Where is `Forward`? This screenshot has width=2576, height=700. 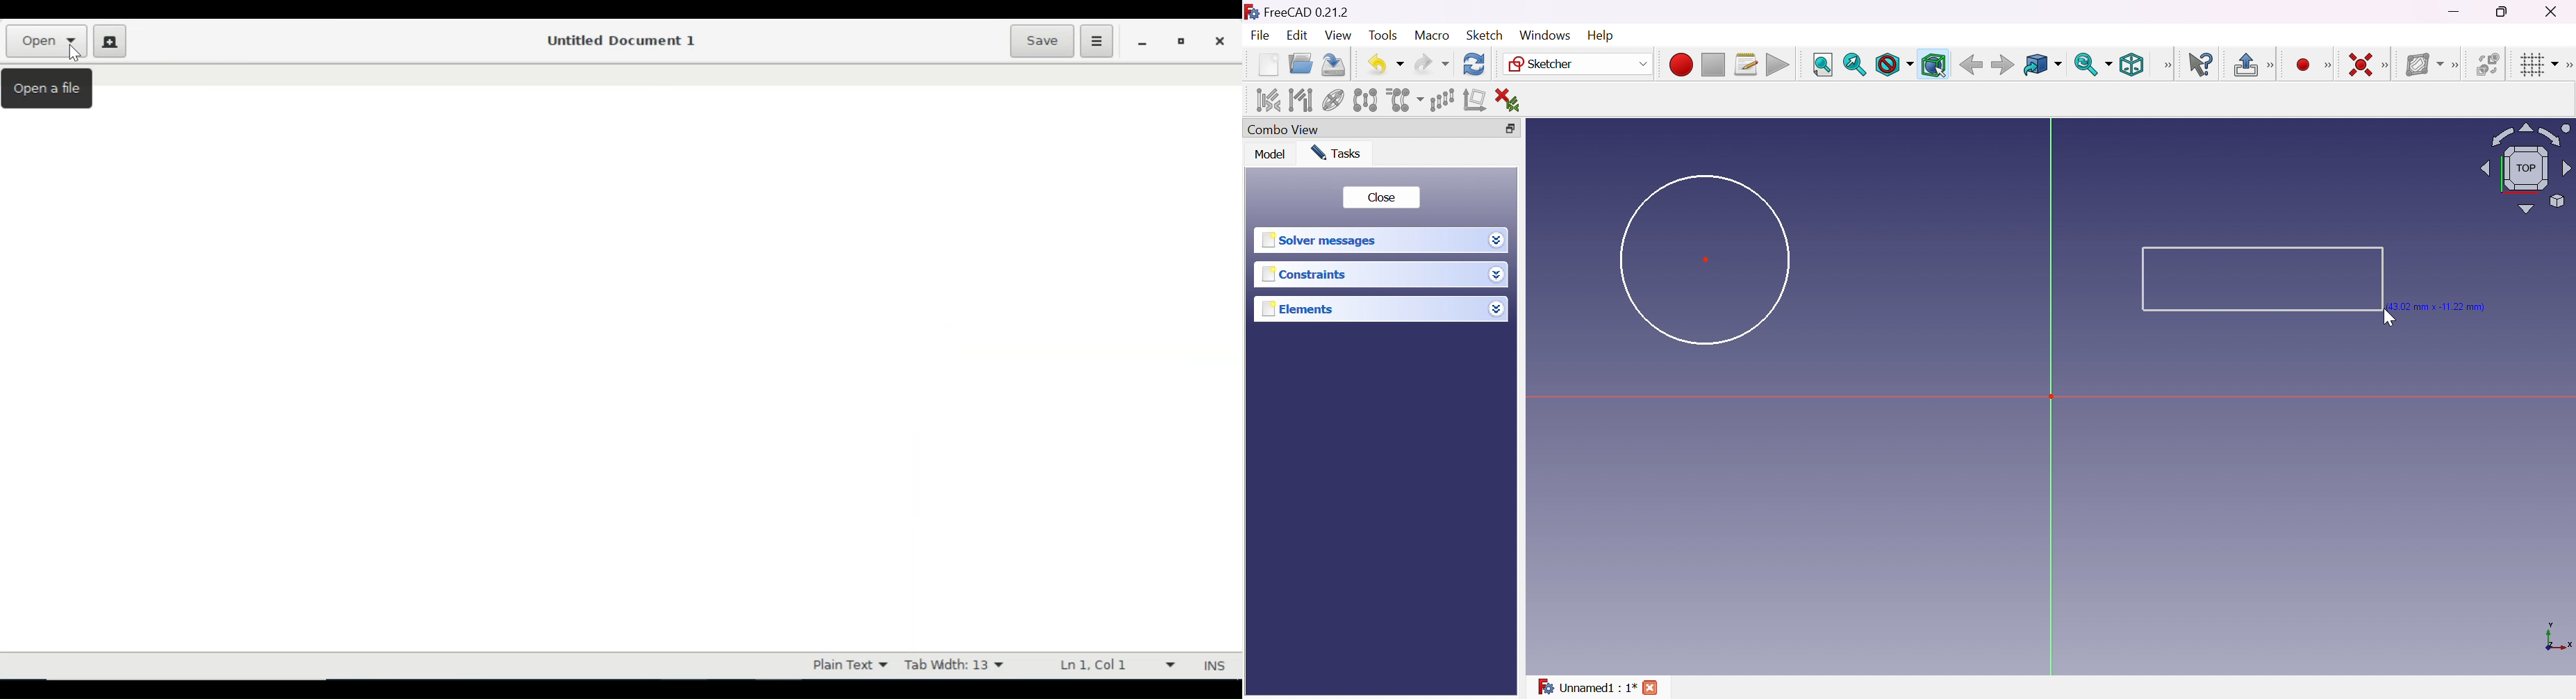
Forward is located at coordinates (2002, 66).